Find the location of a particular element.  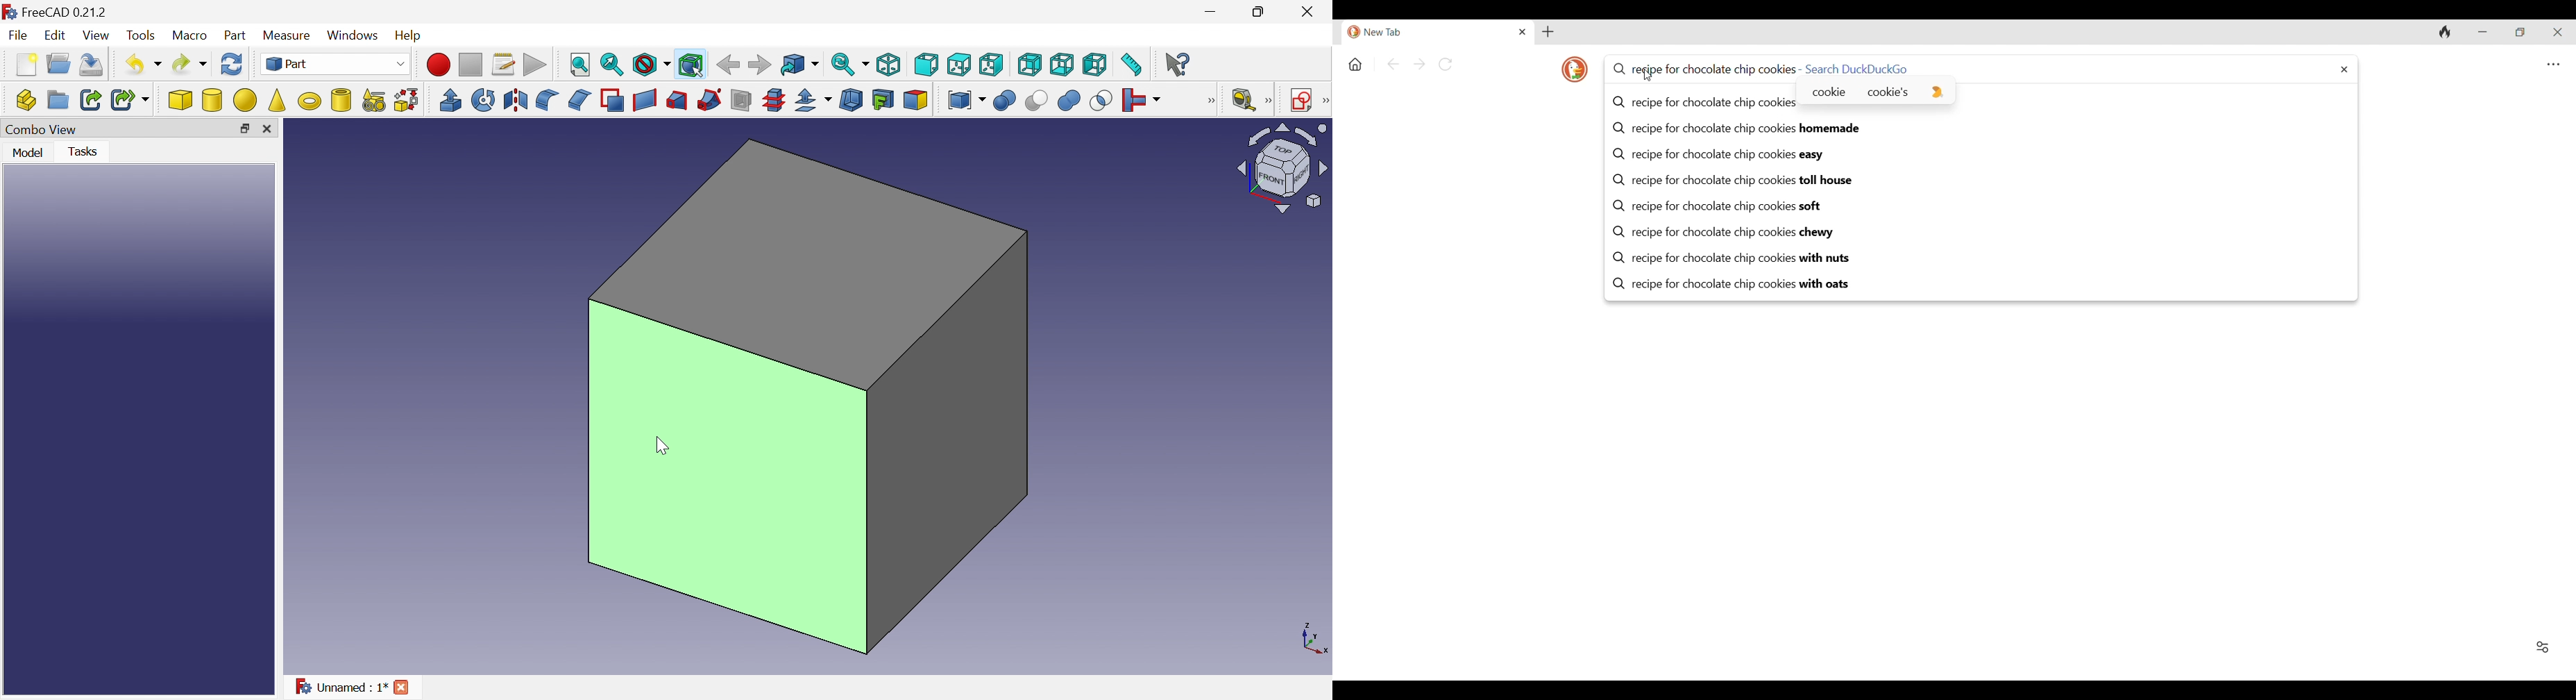

Open is located at coordinates (60, 62).